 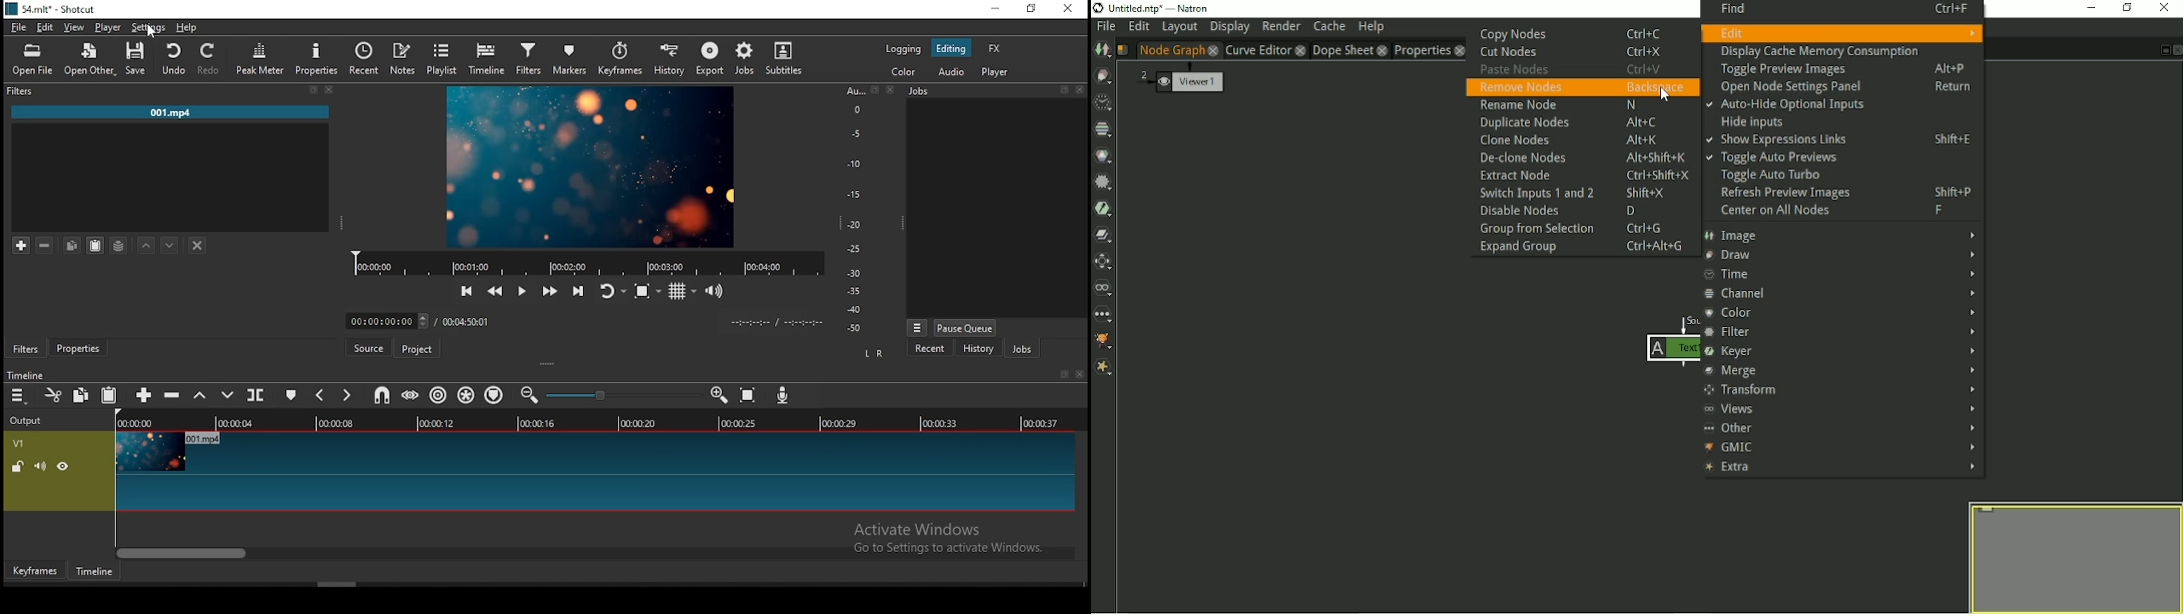 I want to click on overwrite, so click(x=229, y=395).